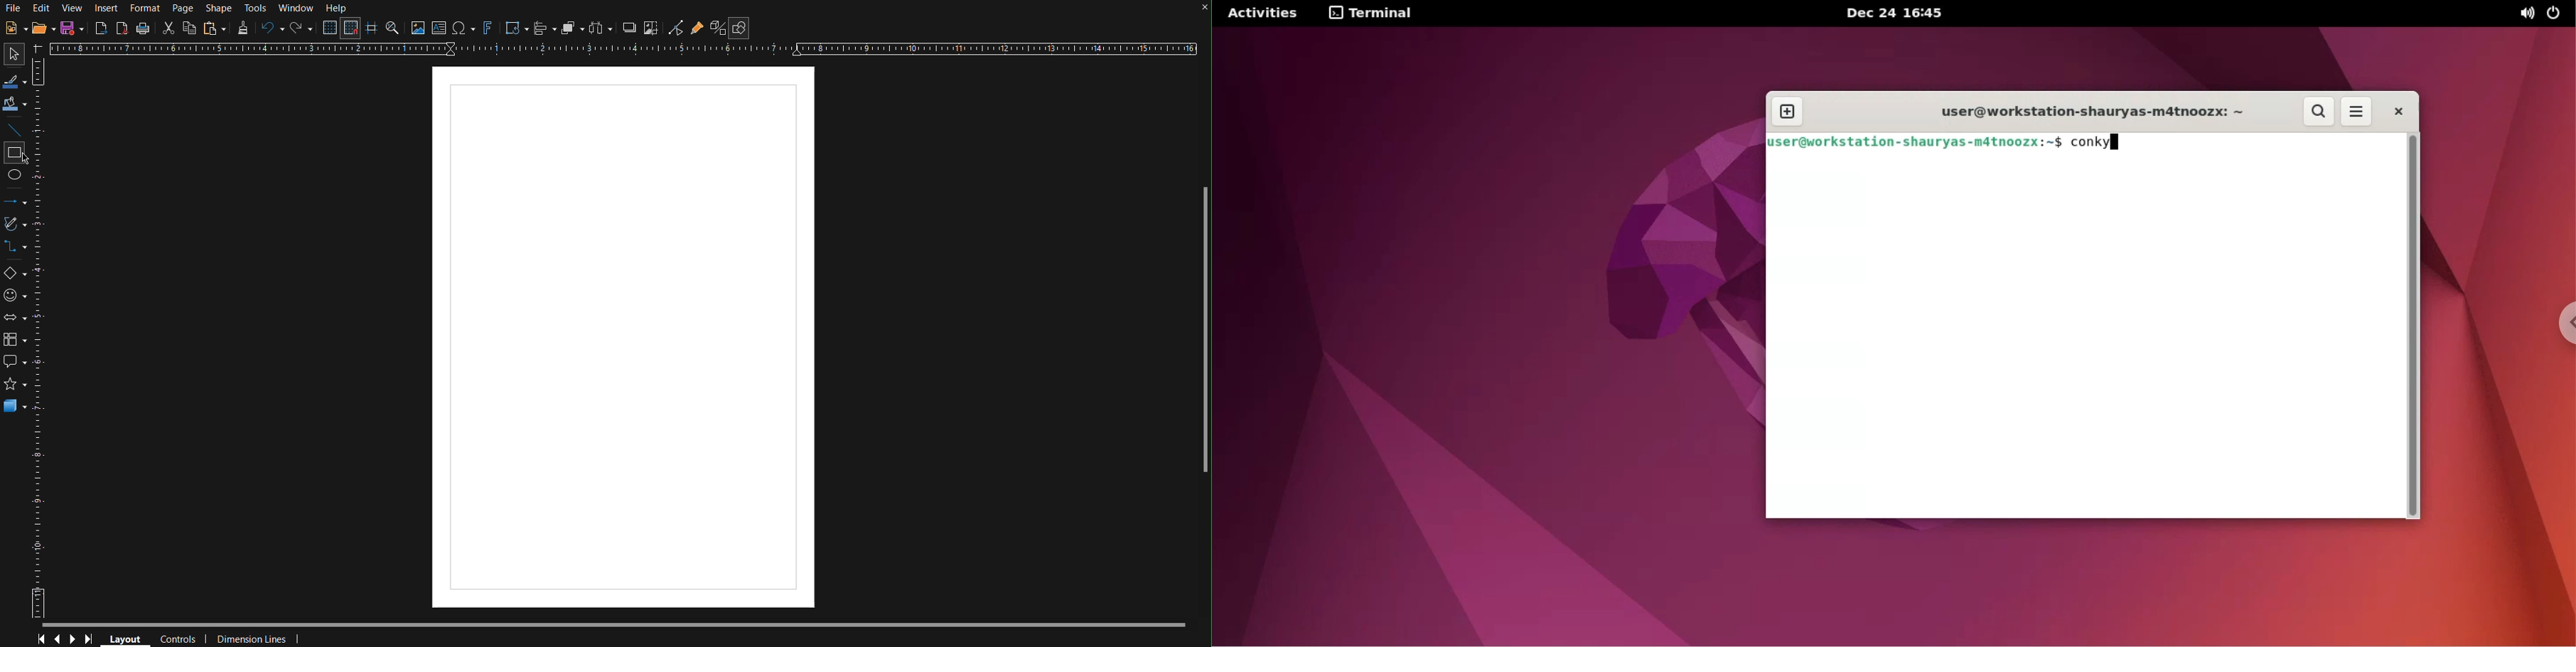  What do you see at coordinates (440, 28) in the screenshot?
I see `Insert Textbox` at bounding box center [440, 28].